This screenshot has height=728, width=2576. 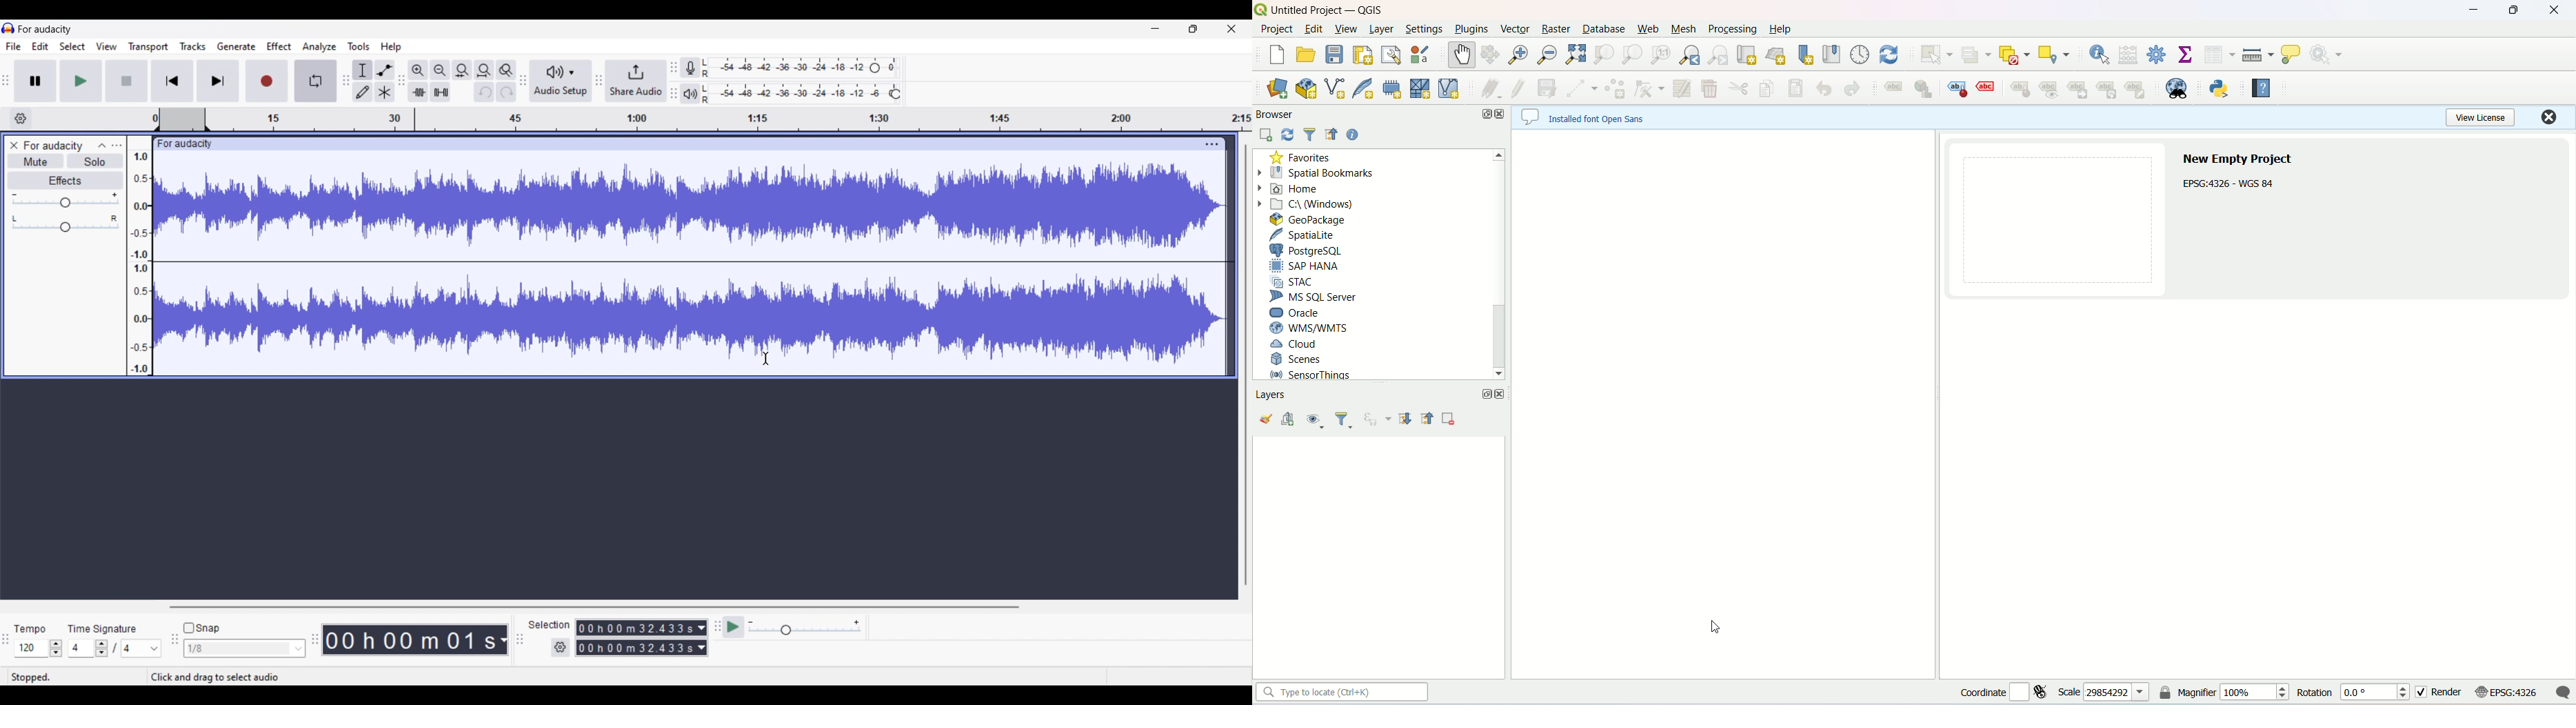 What do you see at coordinates (1420, 88) in the screenshot?
I see `new mesh layer` at bounding box center [1420, 88].